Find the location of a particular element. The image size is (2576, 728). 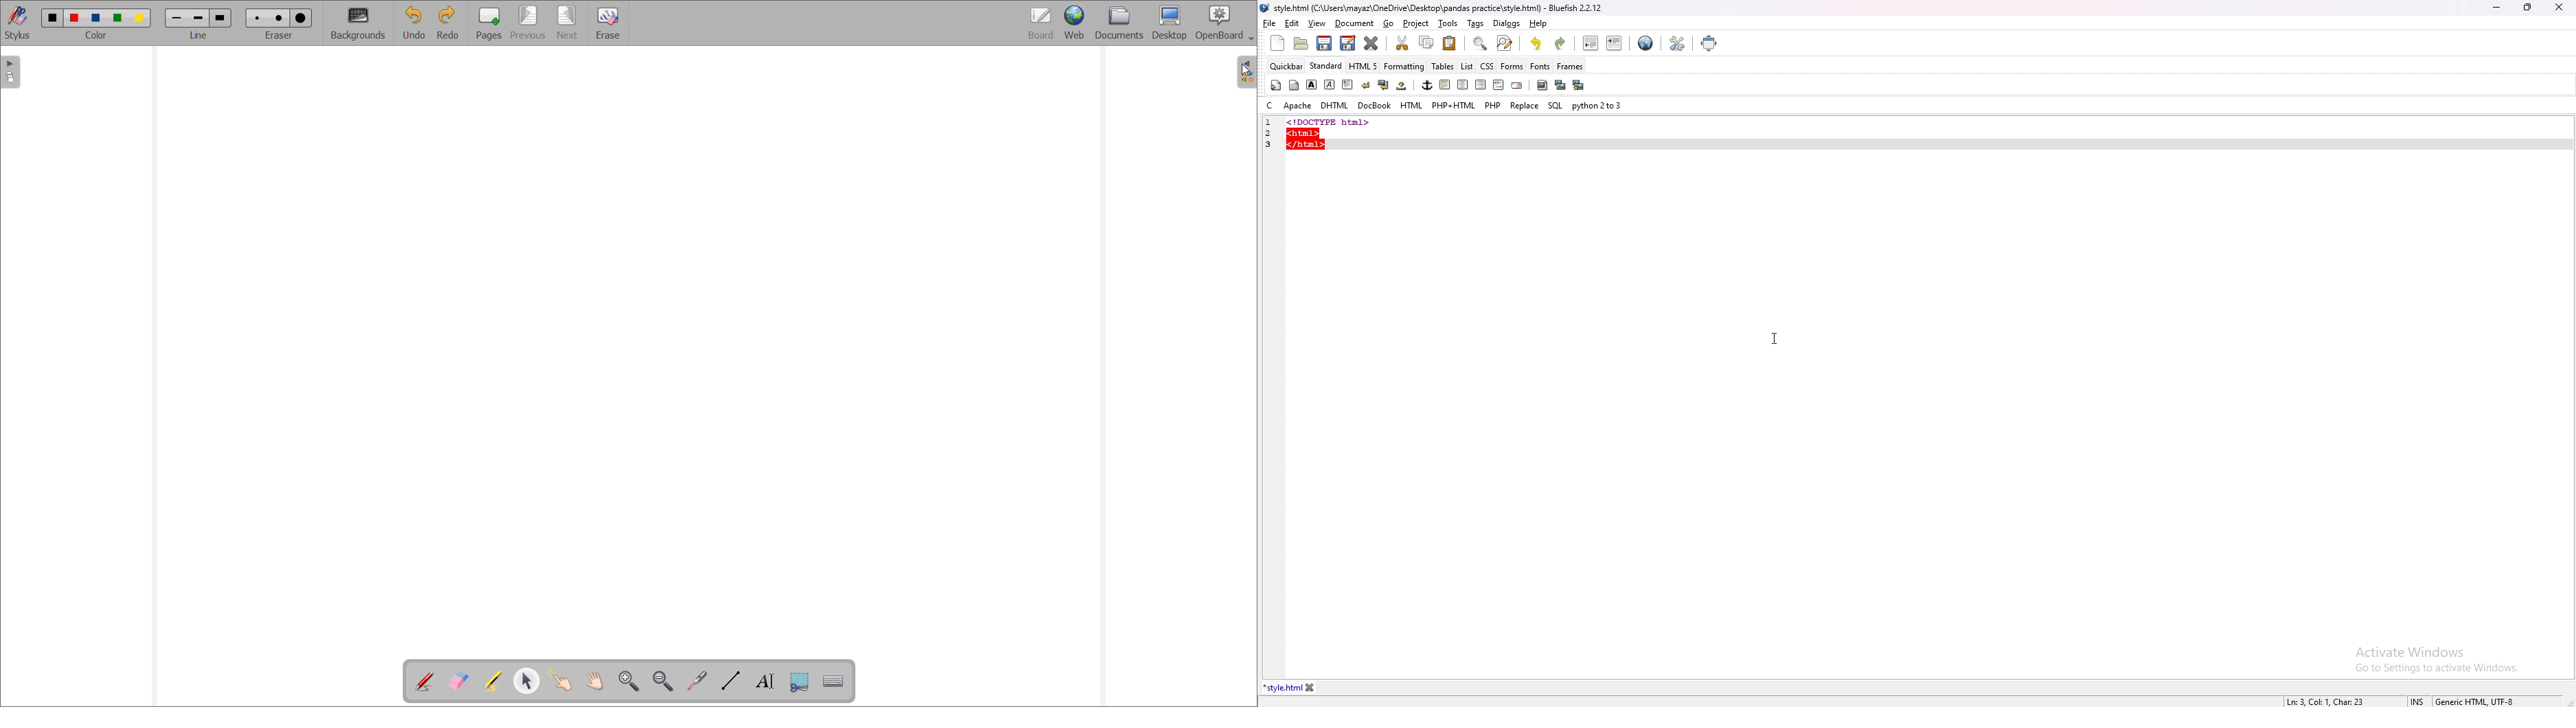

frames is located at coordinates (1570, 67).